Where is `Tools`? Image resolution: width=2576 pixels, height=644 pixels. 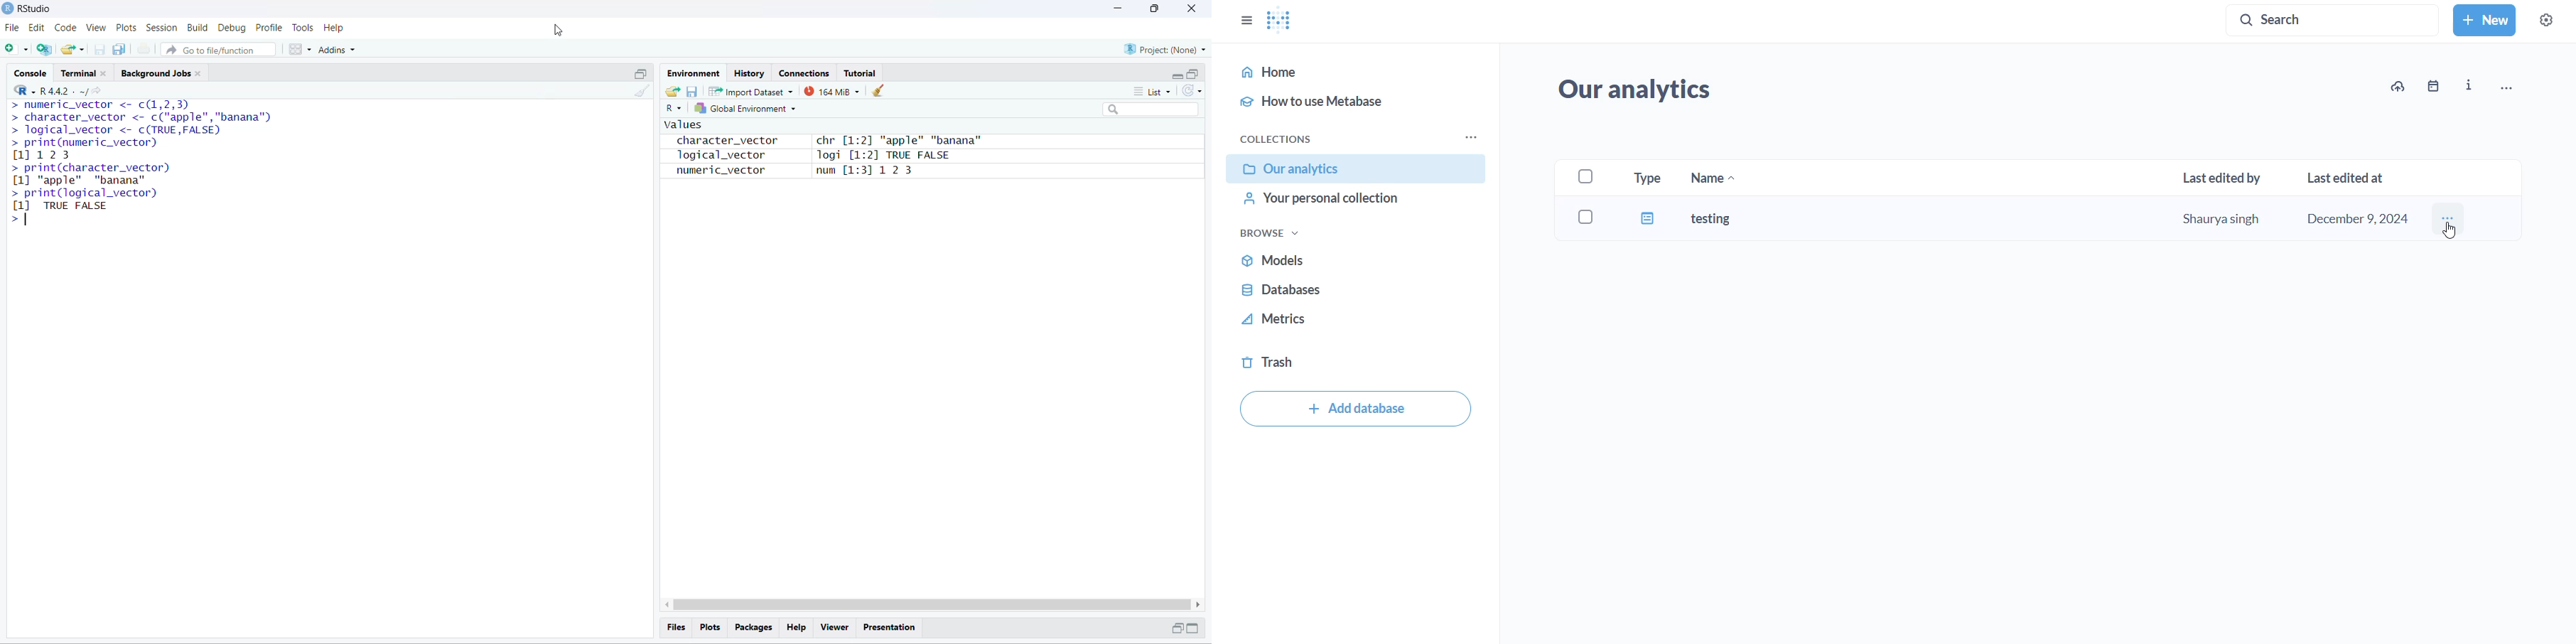
Tools is located at coordinates (302, 28).